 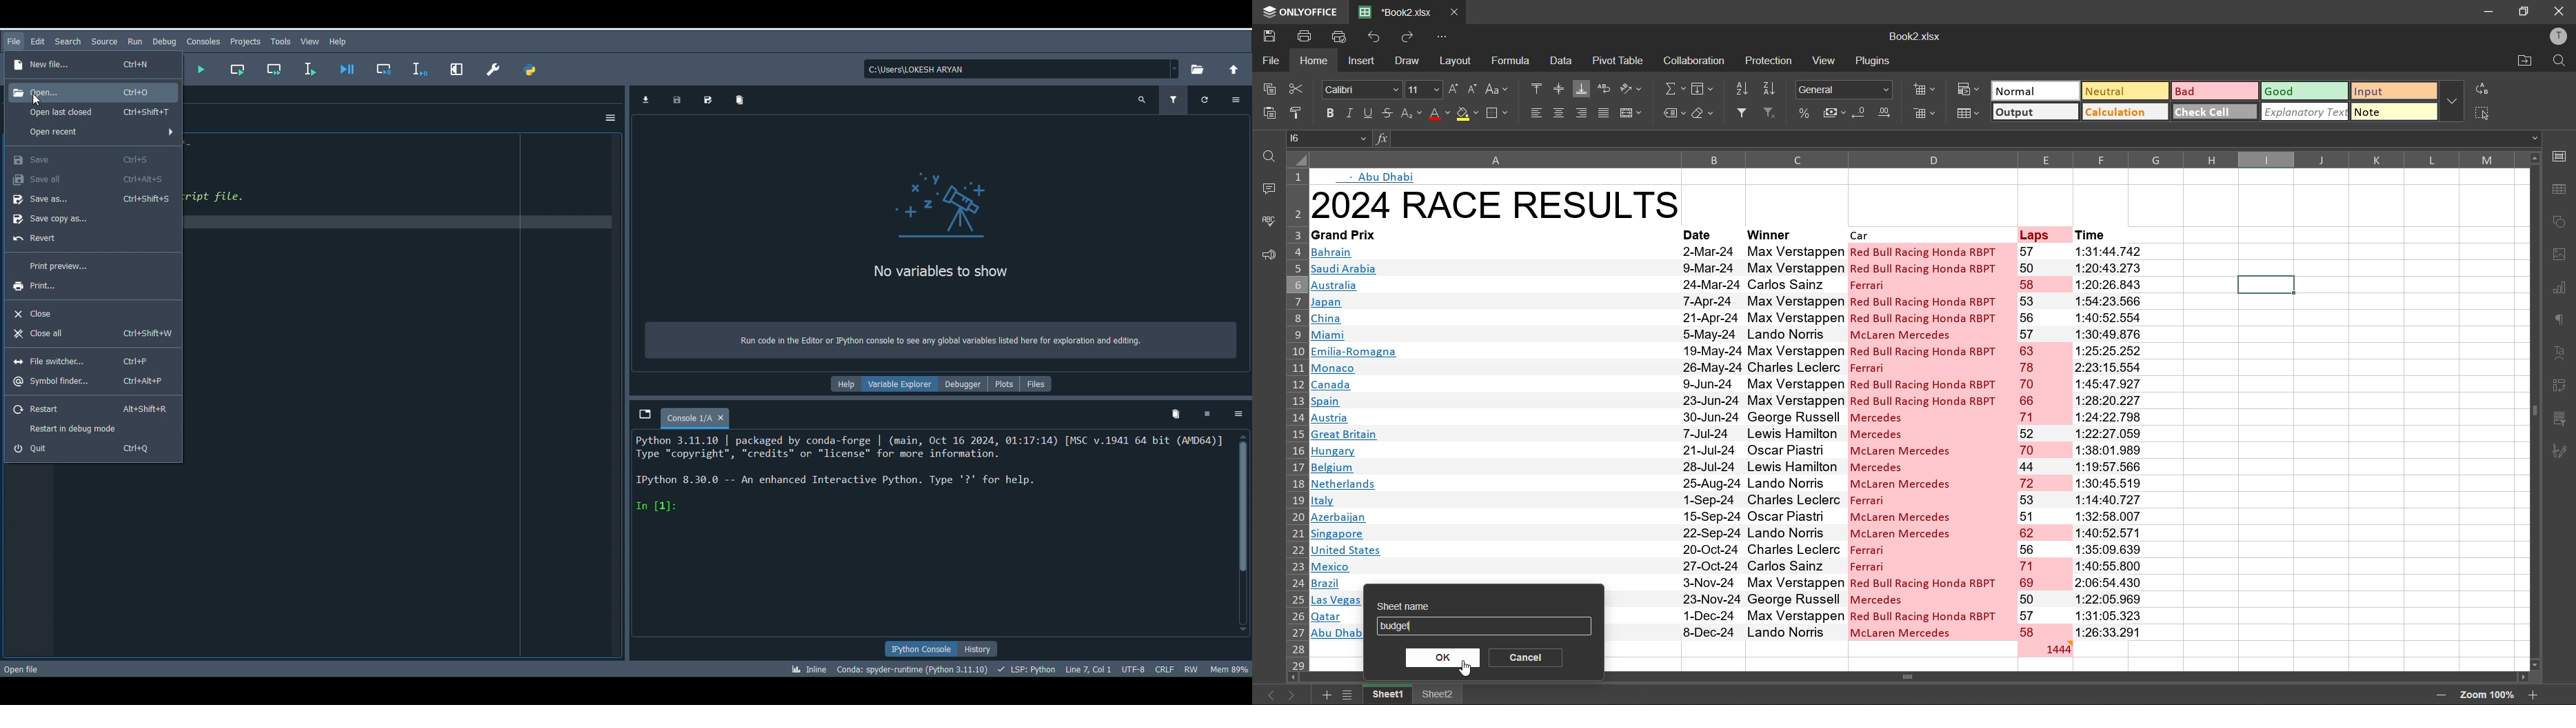 I want to click on note, so click(x=2394, y=112).